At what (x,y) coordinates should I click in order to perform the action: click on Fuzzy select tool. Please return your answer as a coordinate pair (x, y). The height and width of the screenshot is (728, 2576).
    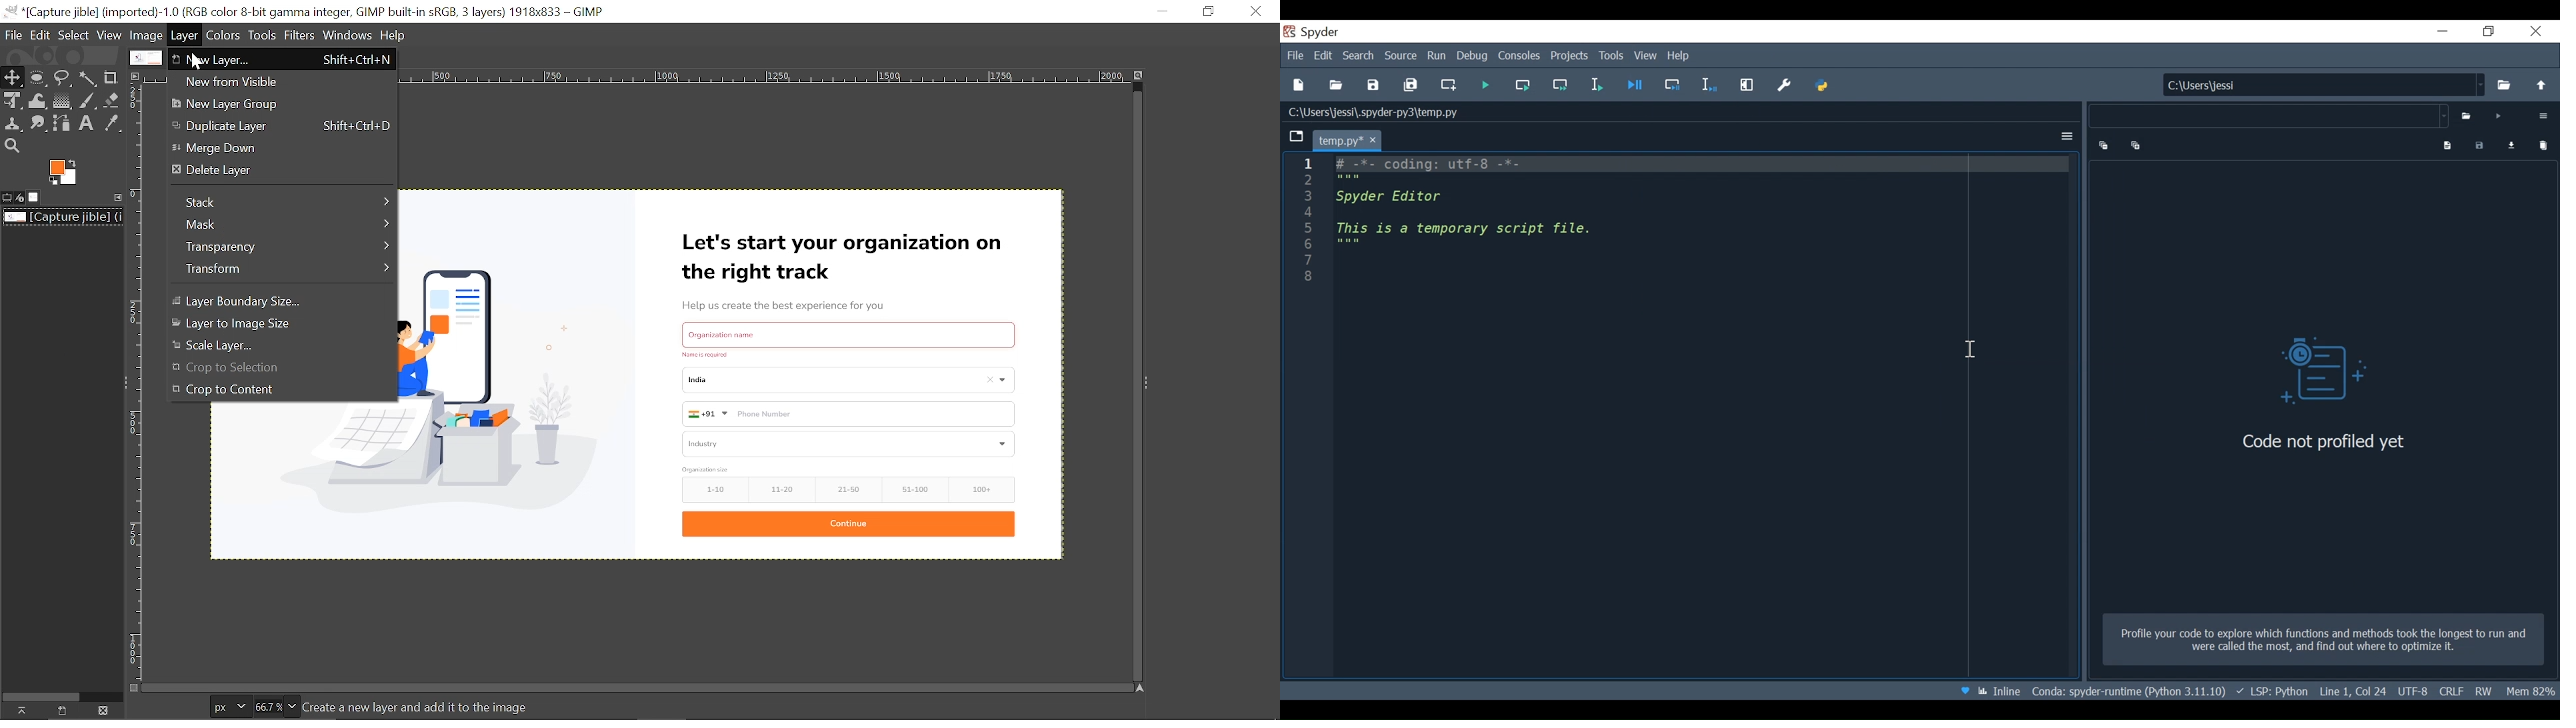
    Looking at the image, I should click on (89, 78).